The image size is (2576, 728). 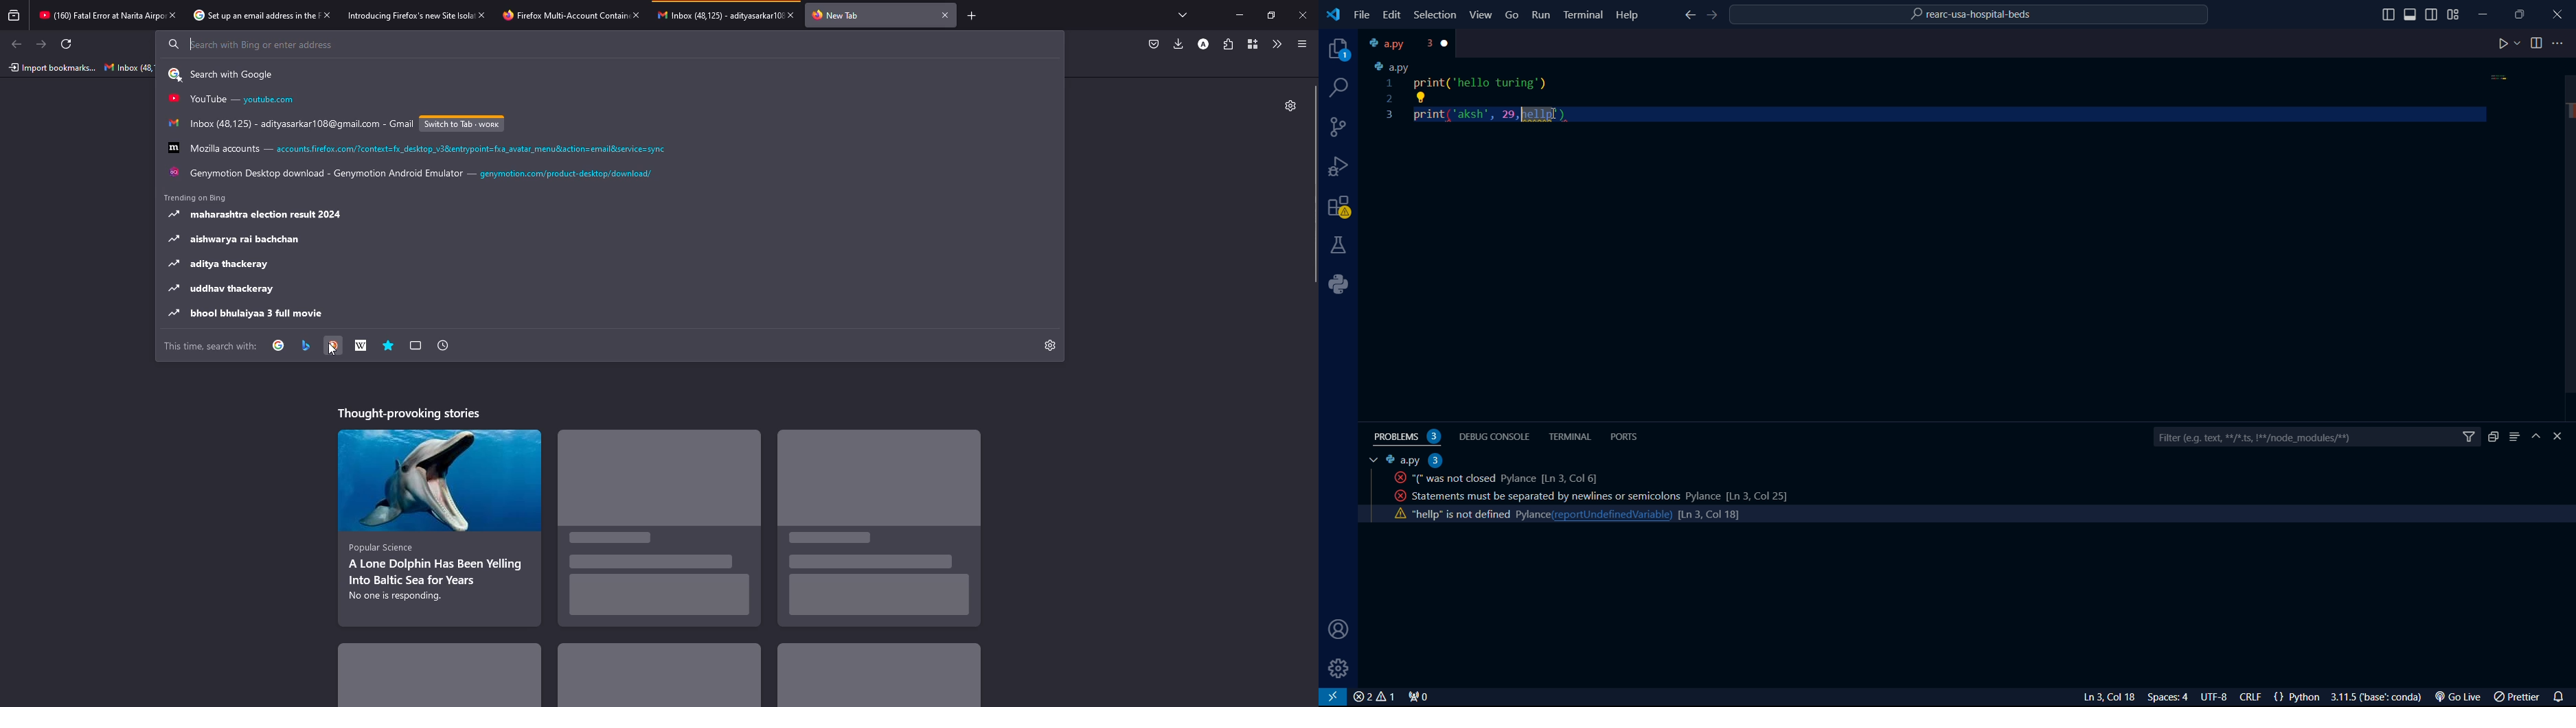 I want to click on trending, so click(x=199, y=197).